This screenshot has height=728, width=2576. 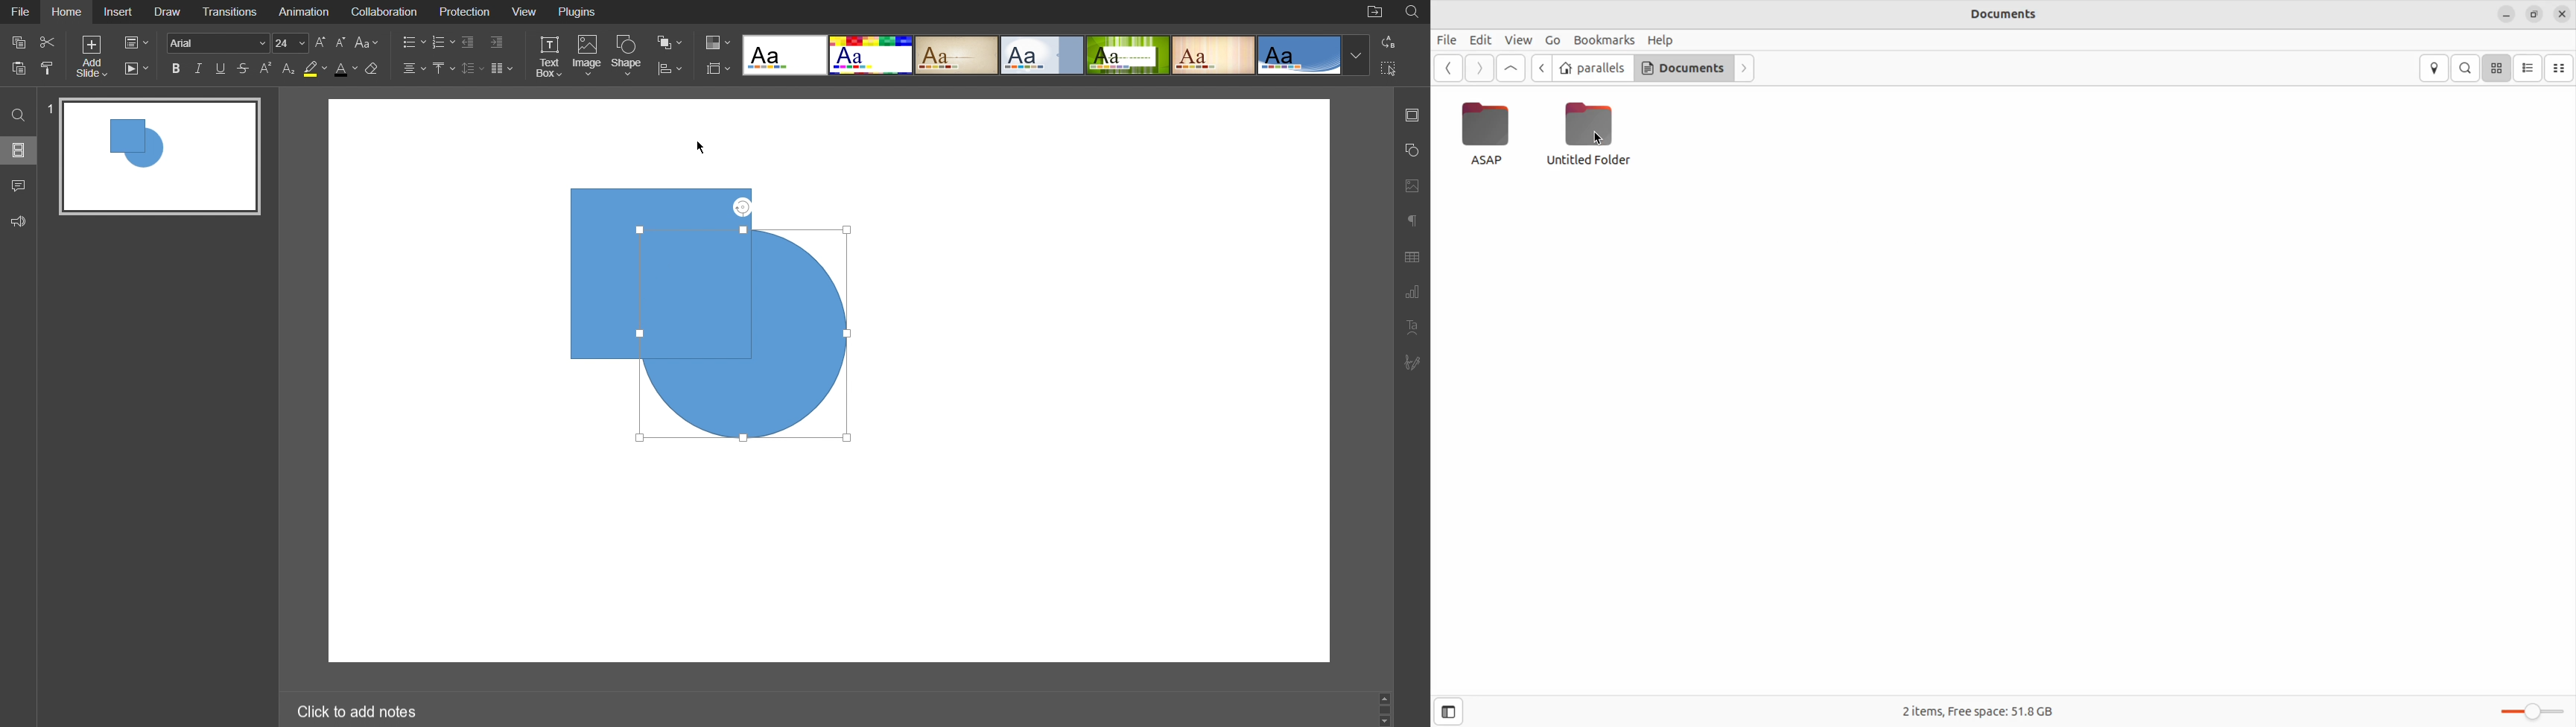 I want to click on View, so click(x=523, y=12).